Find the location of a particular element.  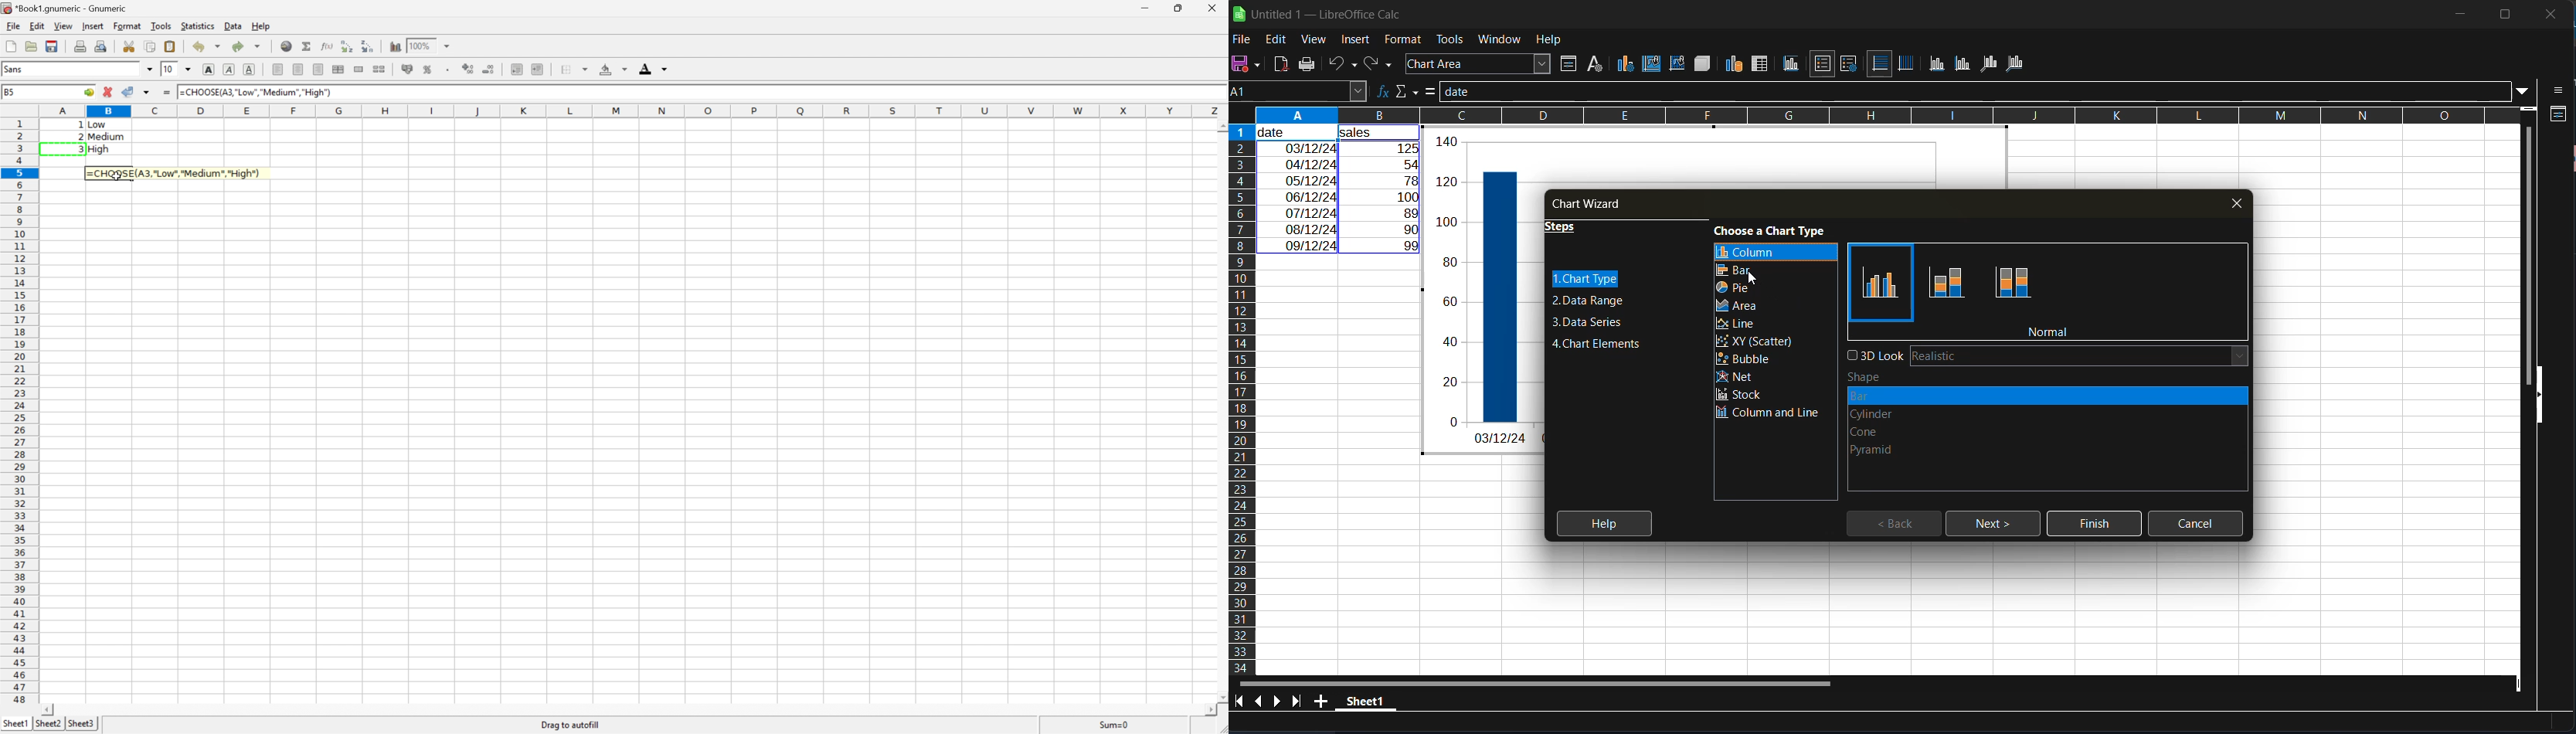

legend on/off is located at coordinates (1824, 64).